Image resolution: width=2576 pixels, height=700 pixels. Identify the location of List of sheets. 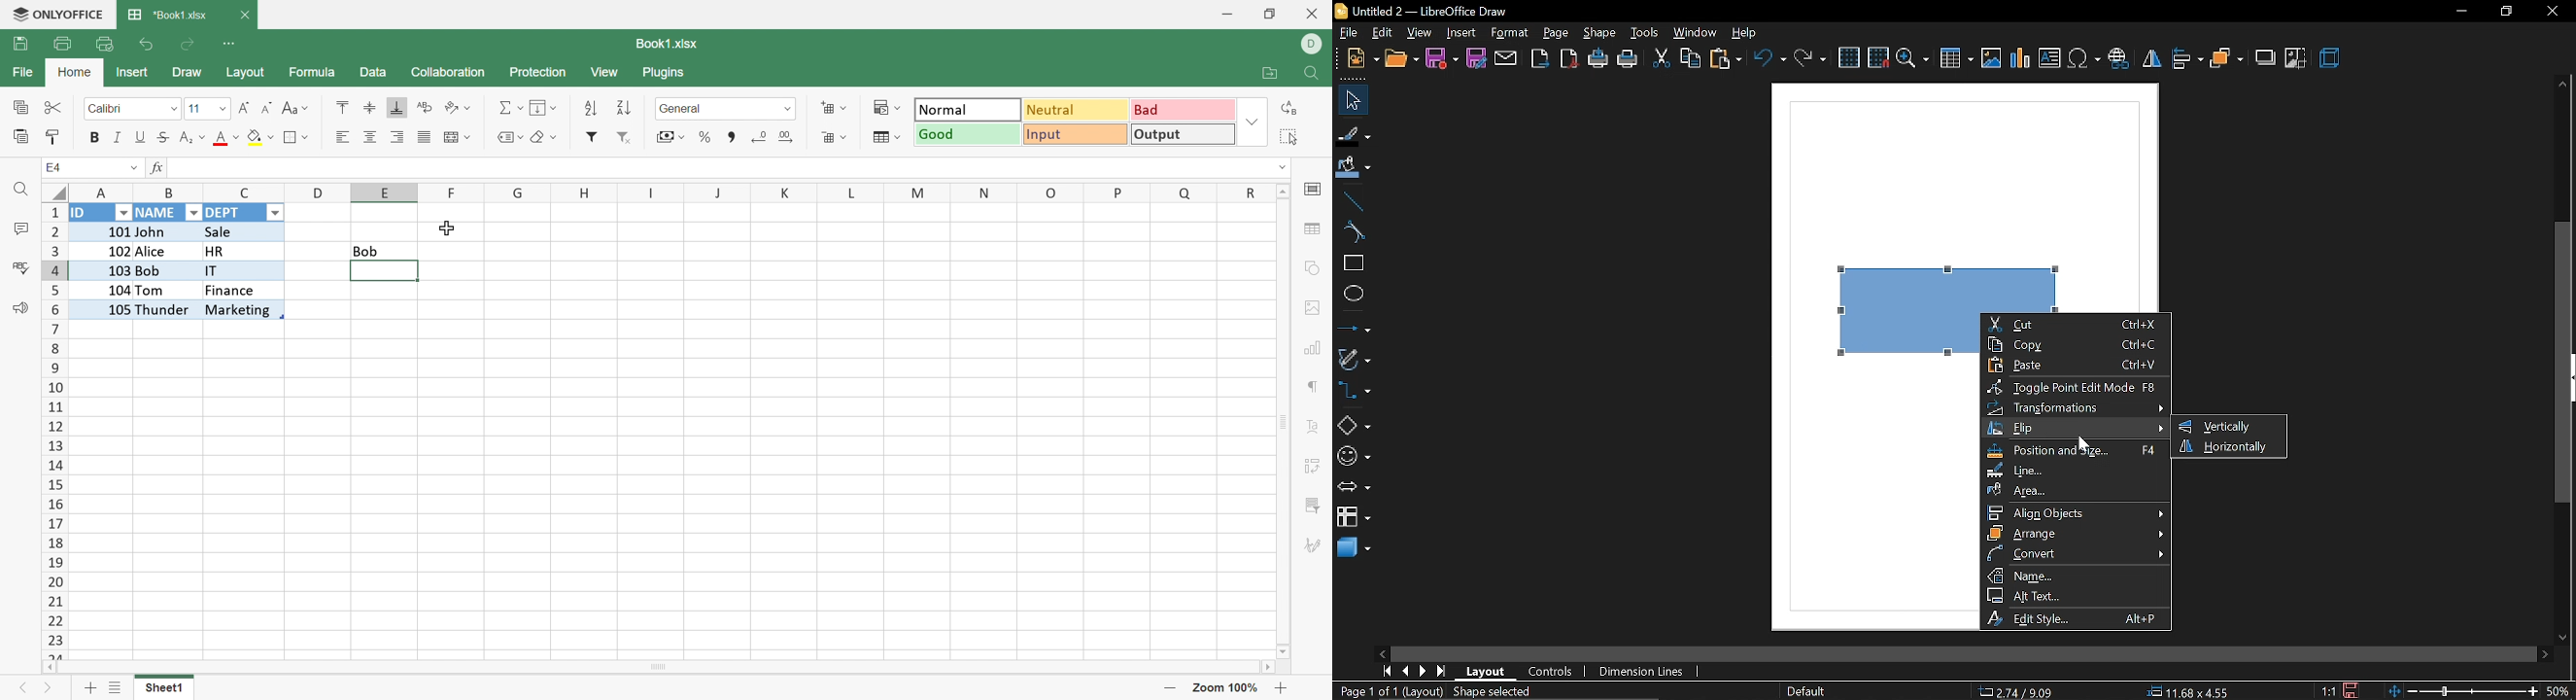
(119, 690).